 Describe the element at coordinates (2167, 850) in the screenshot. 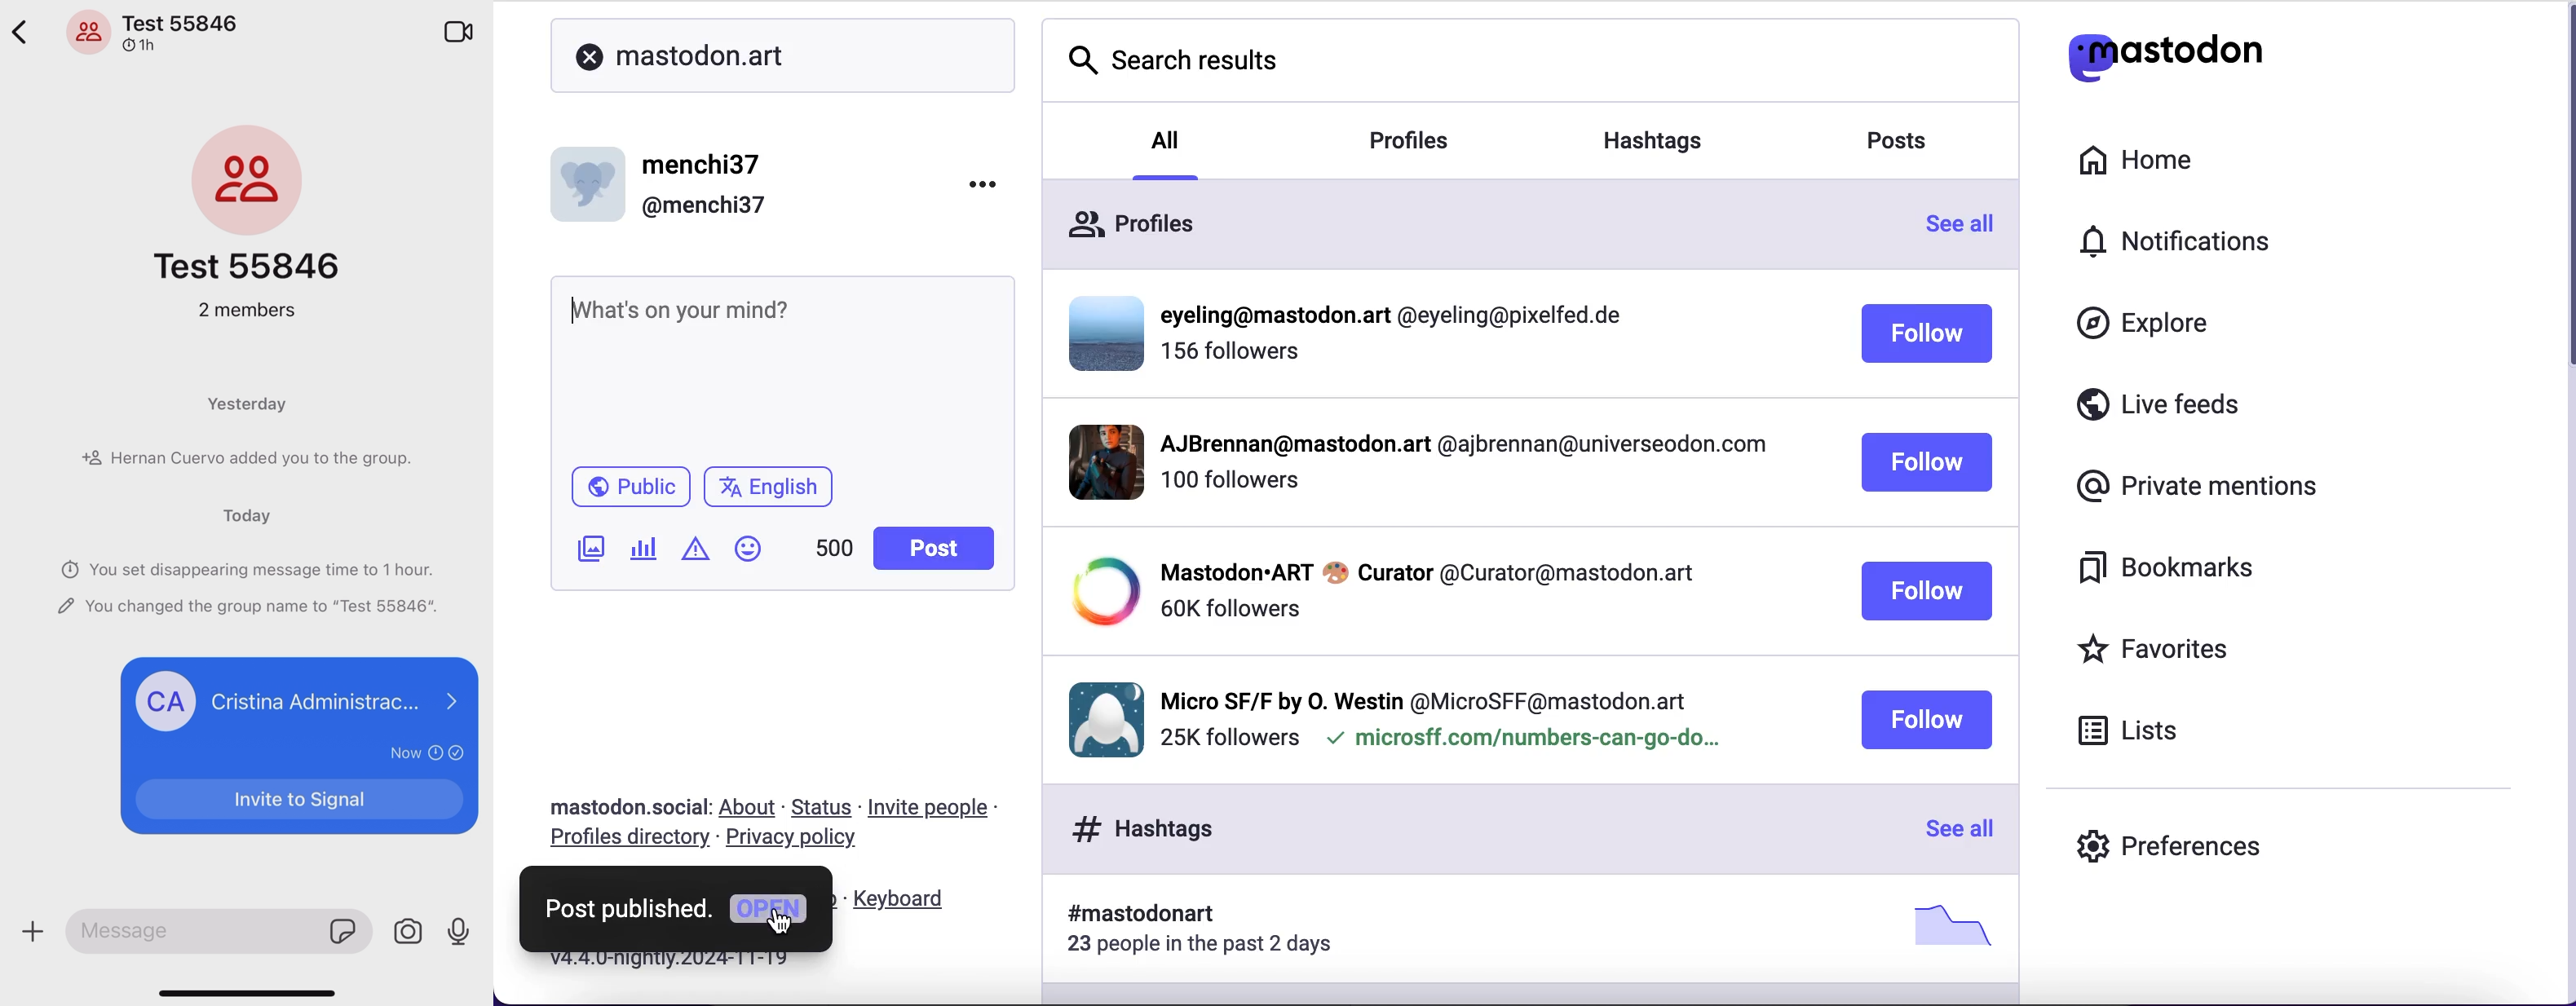

I see `preferences` at that location.